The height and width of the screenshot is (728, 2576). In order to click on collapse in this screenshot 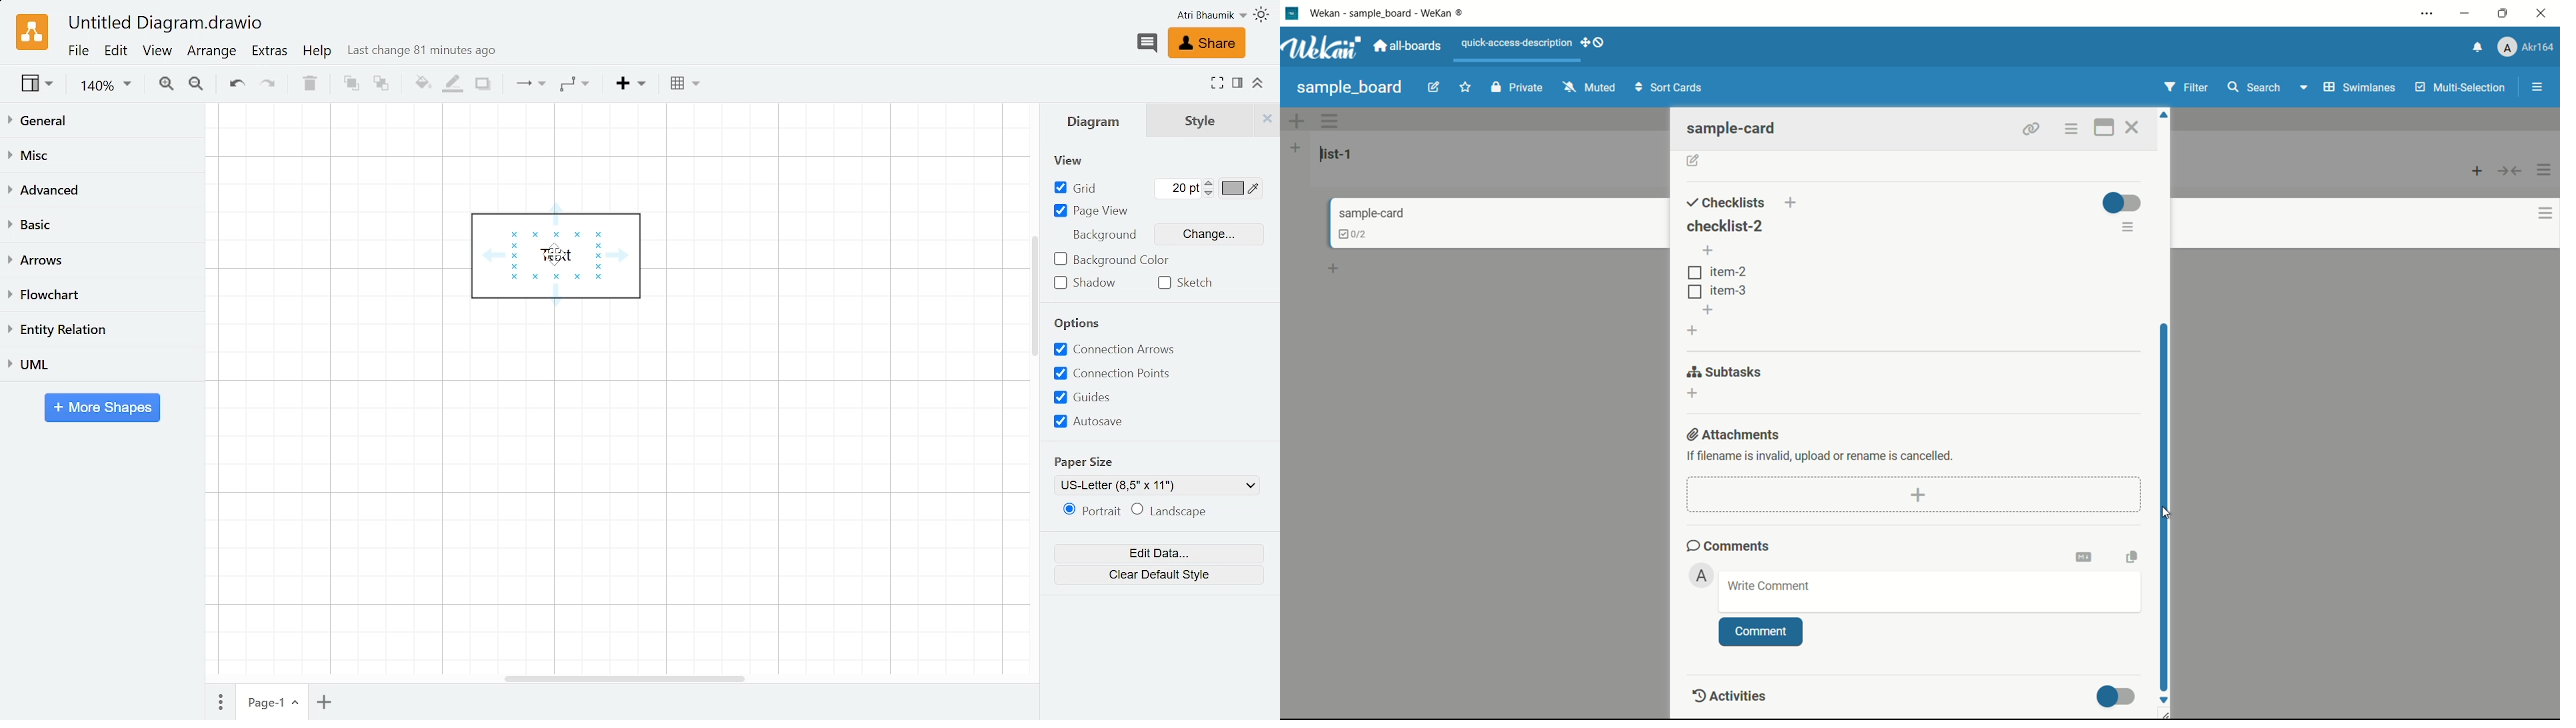, I will do `click(1258, 82)`.